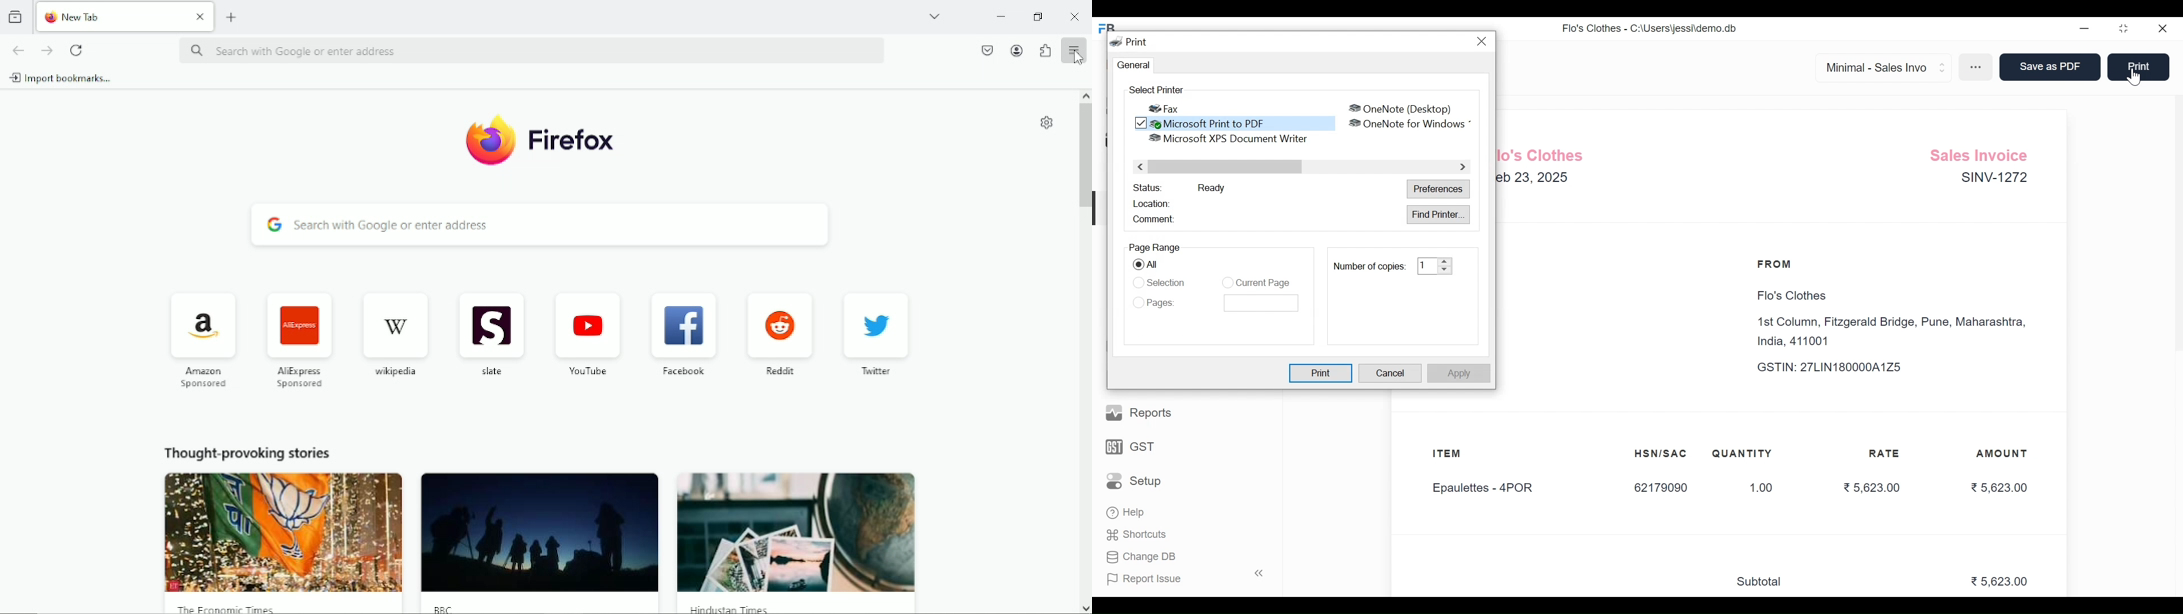 The height and width of the screenshot is (616, 2184). Describe the element at coordinates (1322, 373) in the screenshot. I see `Print` at that location.